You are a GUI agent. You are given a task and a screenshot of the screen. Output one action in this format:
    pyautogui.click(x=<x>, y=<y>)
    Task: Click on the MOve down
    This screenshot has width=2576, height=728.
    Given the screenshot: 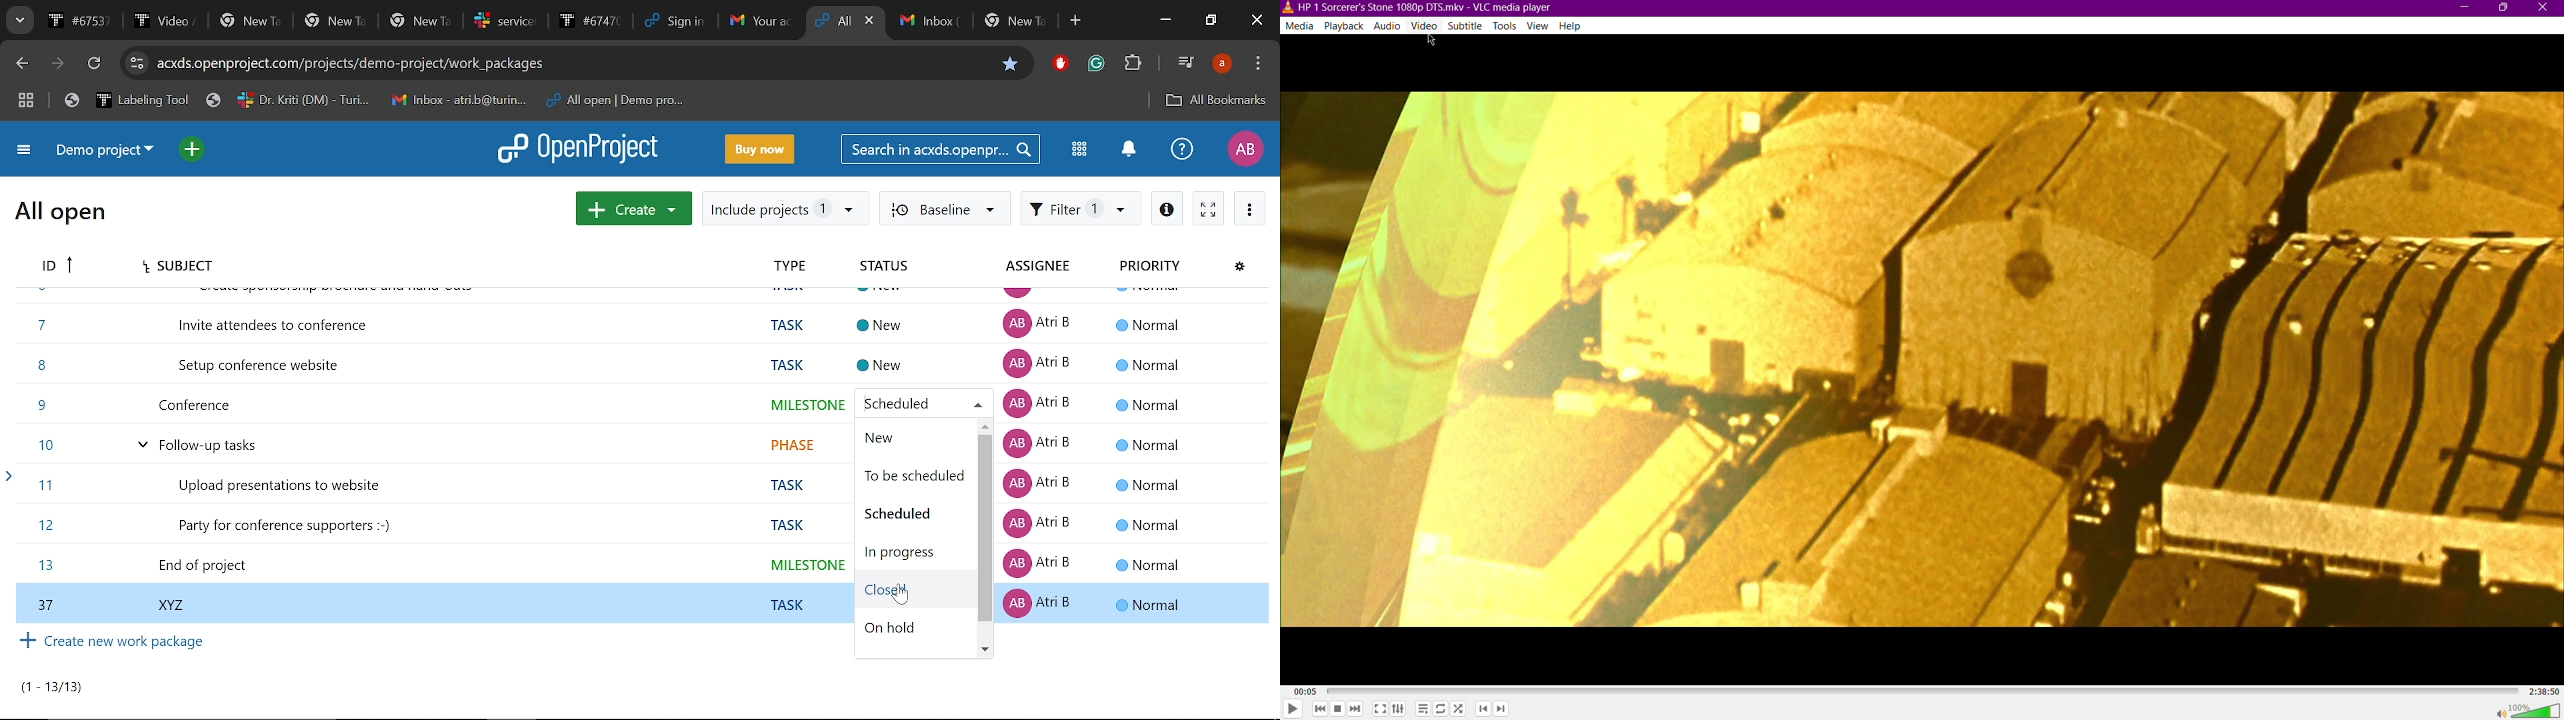 What is the action you would take?
    pyautogui.click(x=986, y=650)
    